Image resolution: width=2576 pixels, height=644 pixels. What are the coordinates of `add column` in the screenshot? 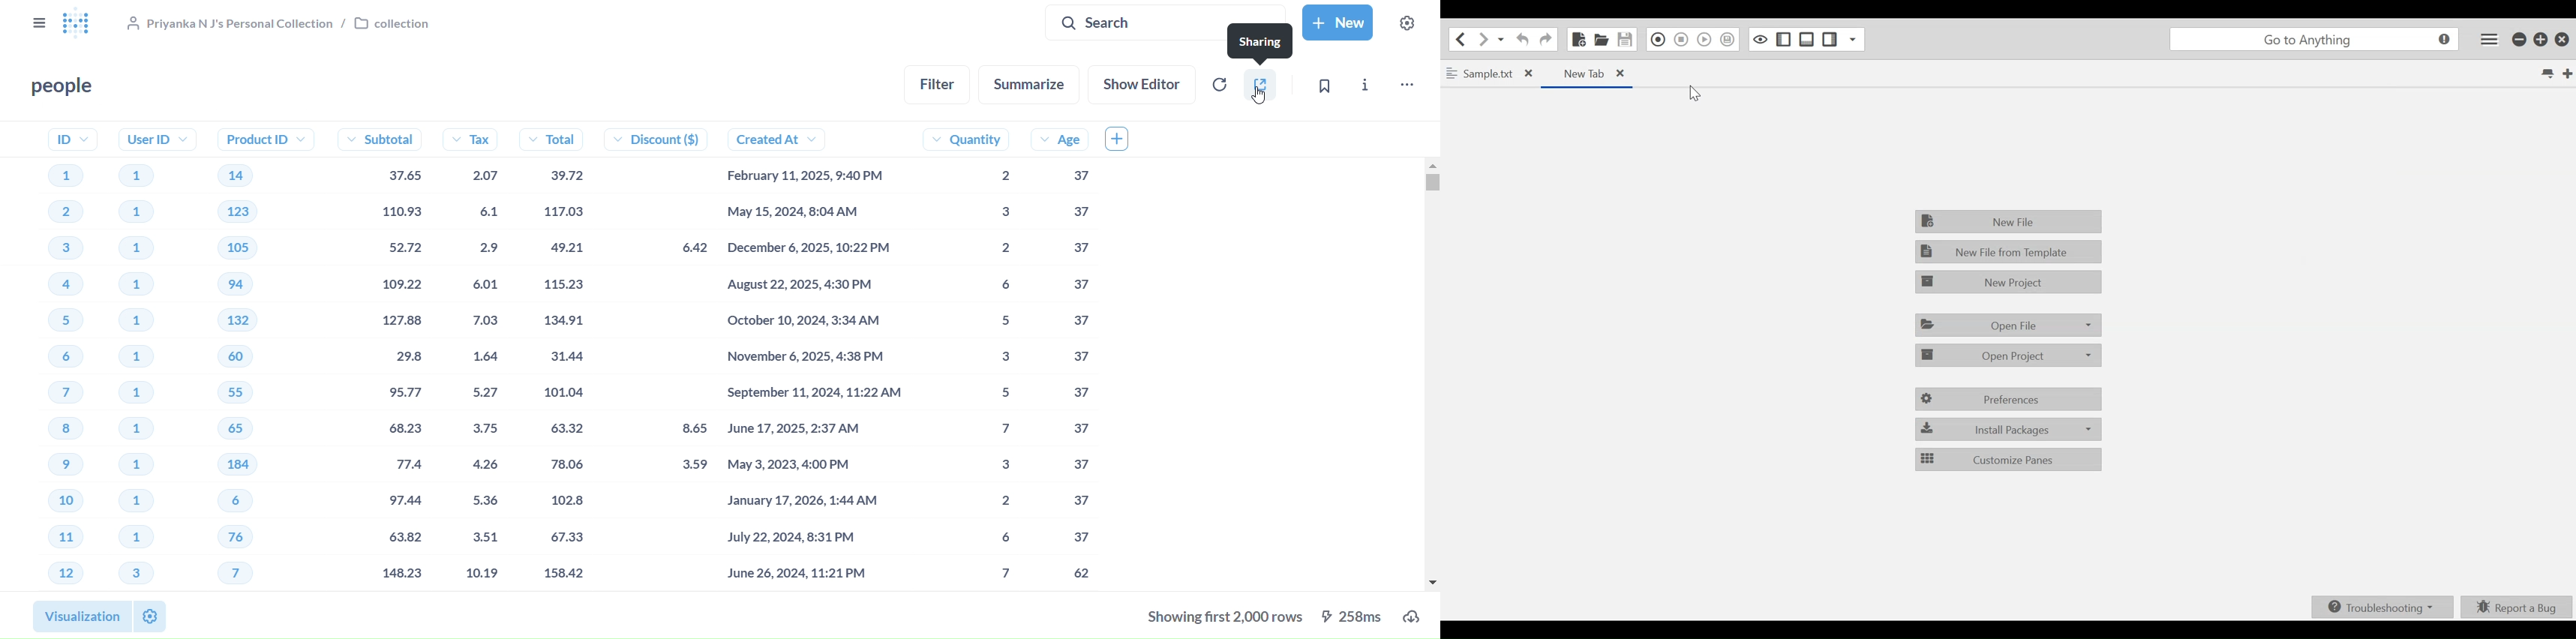 It's located at (1127, 139).